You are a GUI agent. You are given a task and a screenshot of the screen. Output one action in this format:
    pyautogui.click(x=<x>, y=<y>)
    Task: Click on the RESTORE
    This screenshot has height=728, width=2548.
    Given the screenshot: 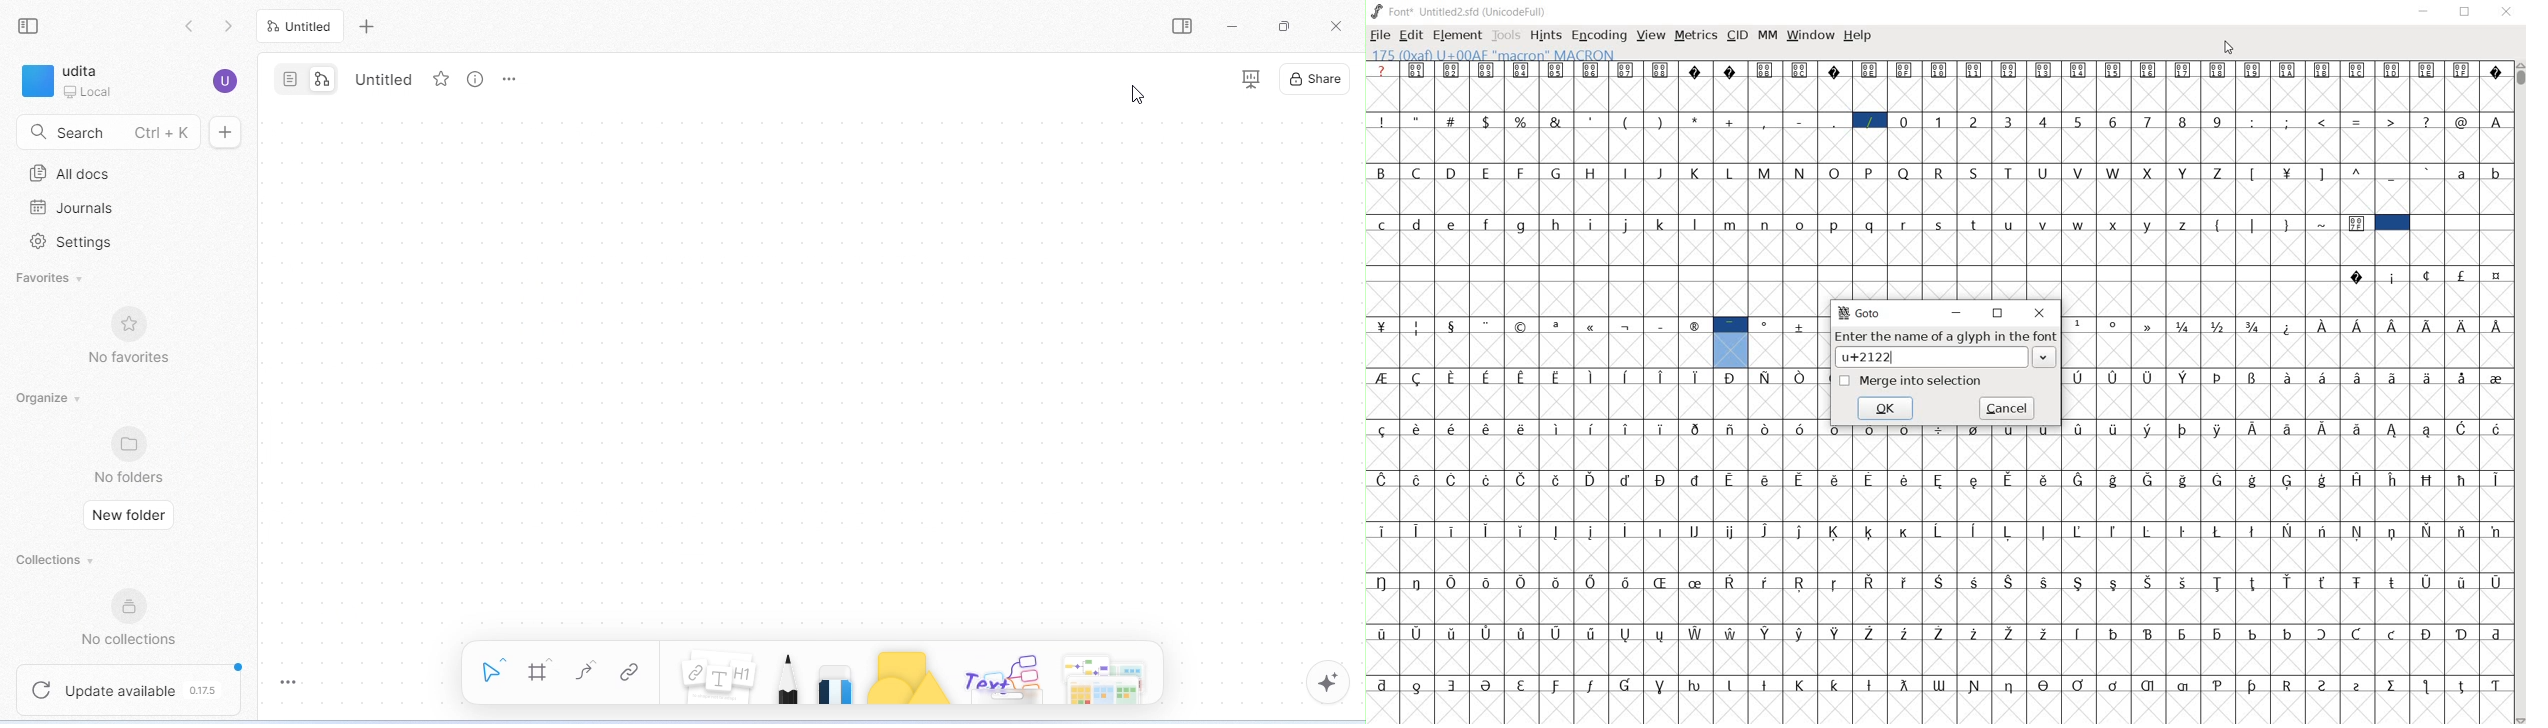 What is the action you would take?
    pyautogui.click(x=2465, y=14)
    